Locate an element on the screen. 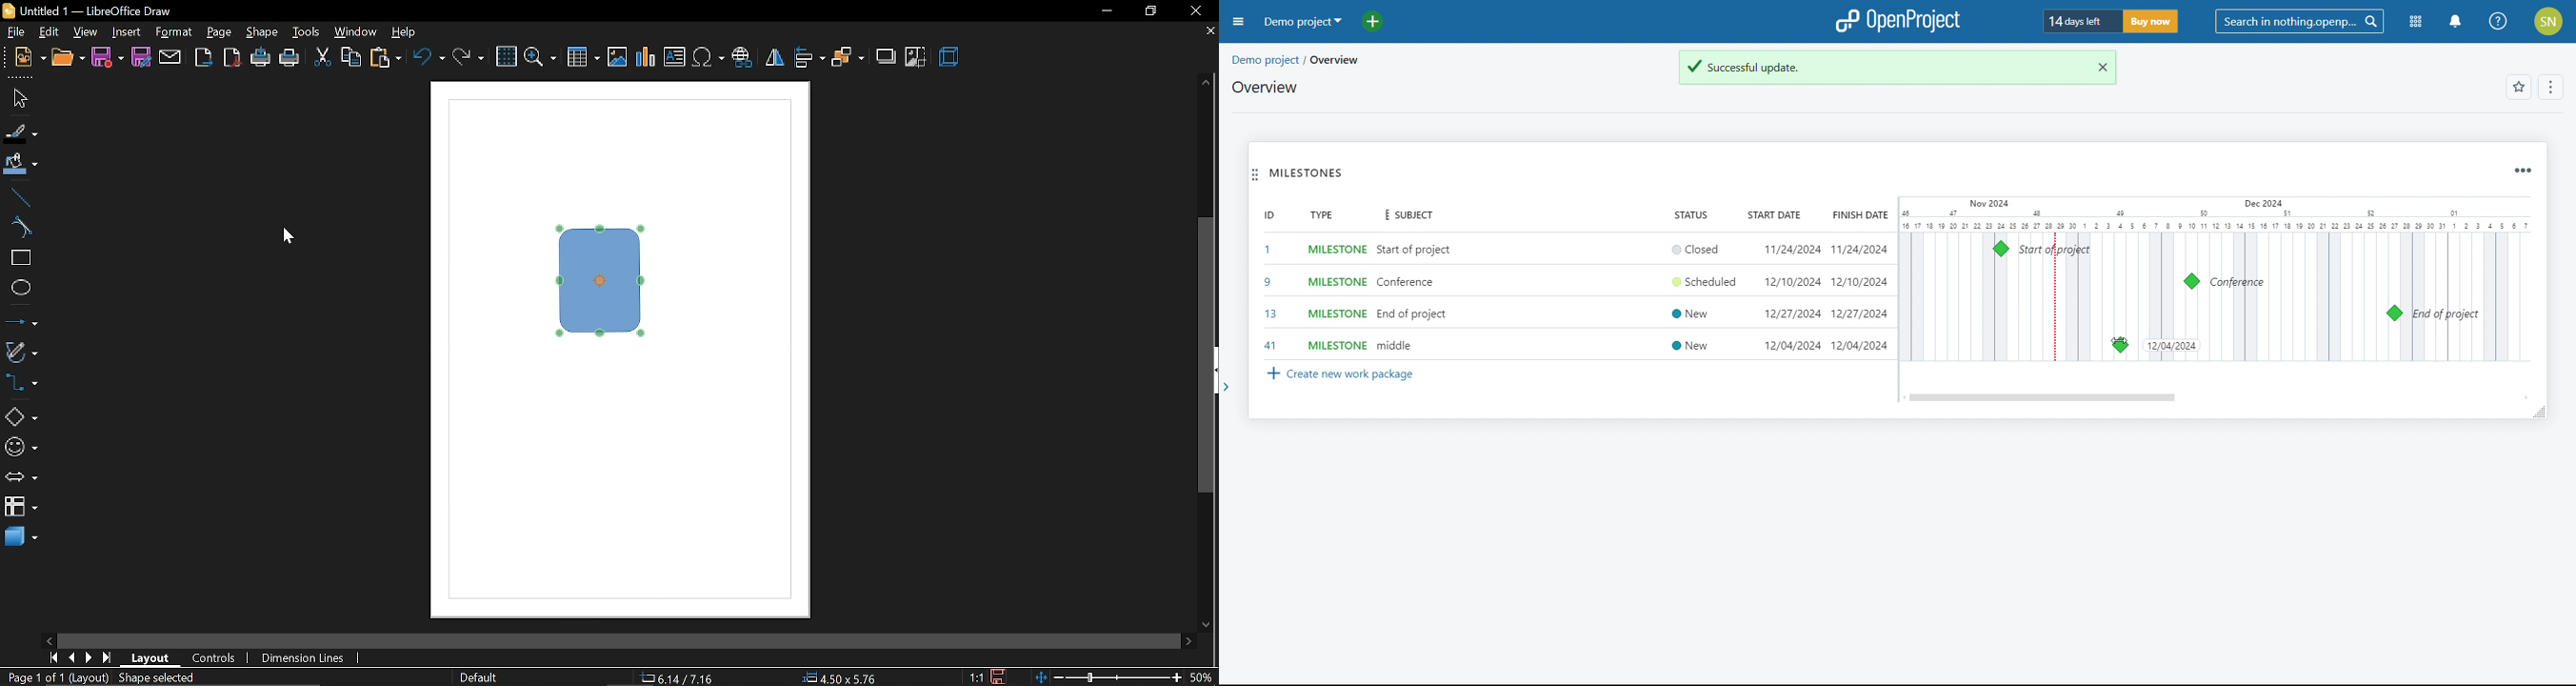 This screenshot has height=700, width=2576. 3d shapes is located at coordinates (21, 537).